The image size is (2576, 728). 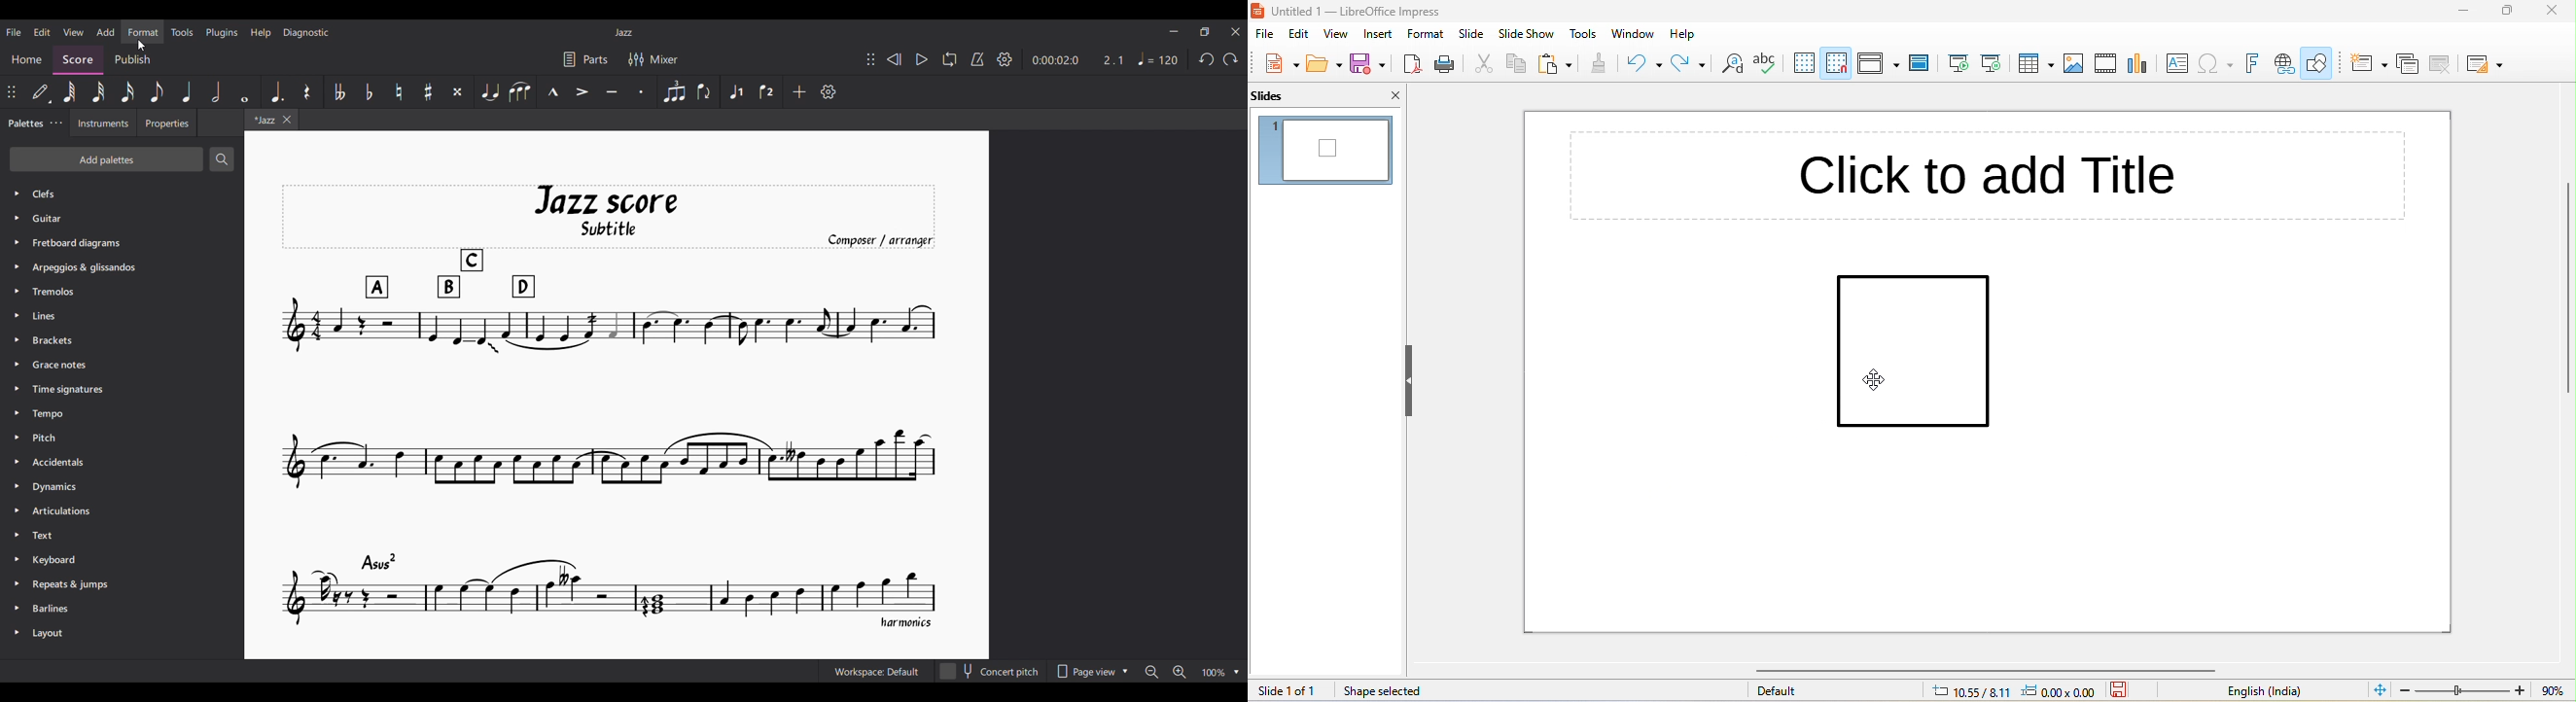 I want to click on Redo, so click(x=1230, y=59).